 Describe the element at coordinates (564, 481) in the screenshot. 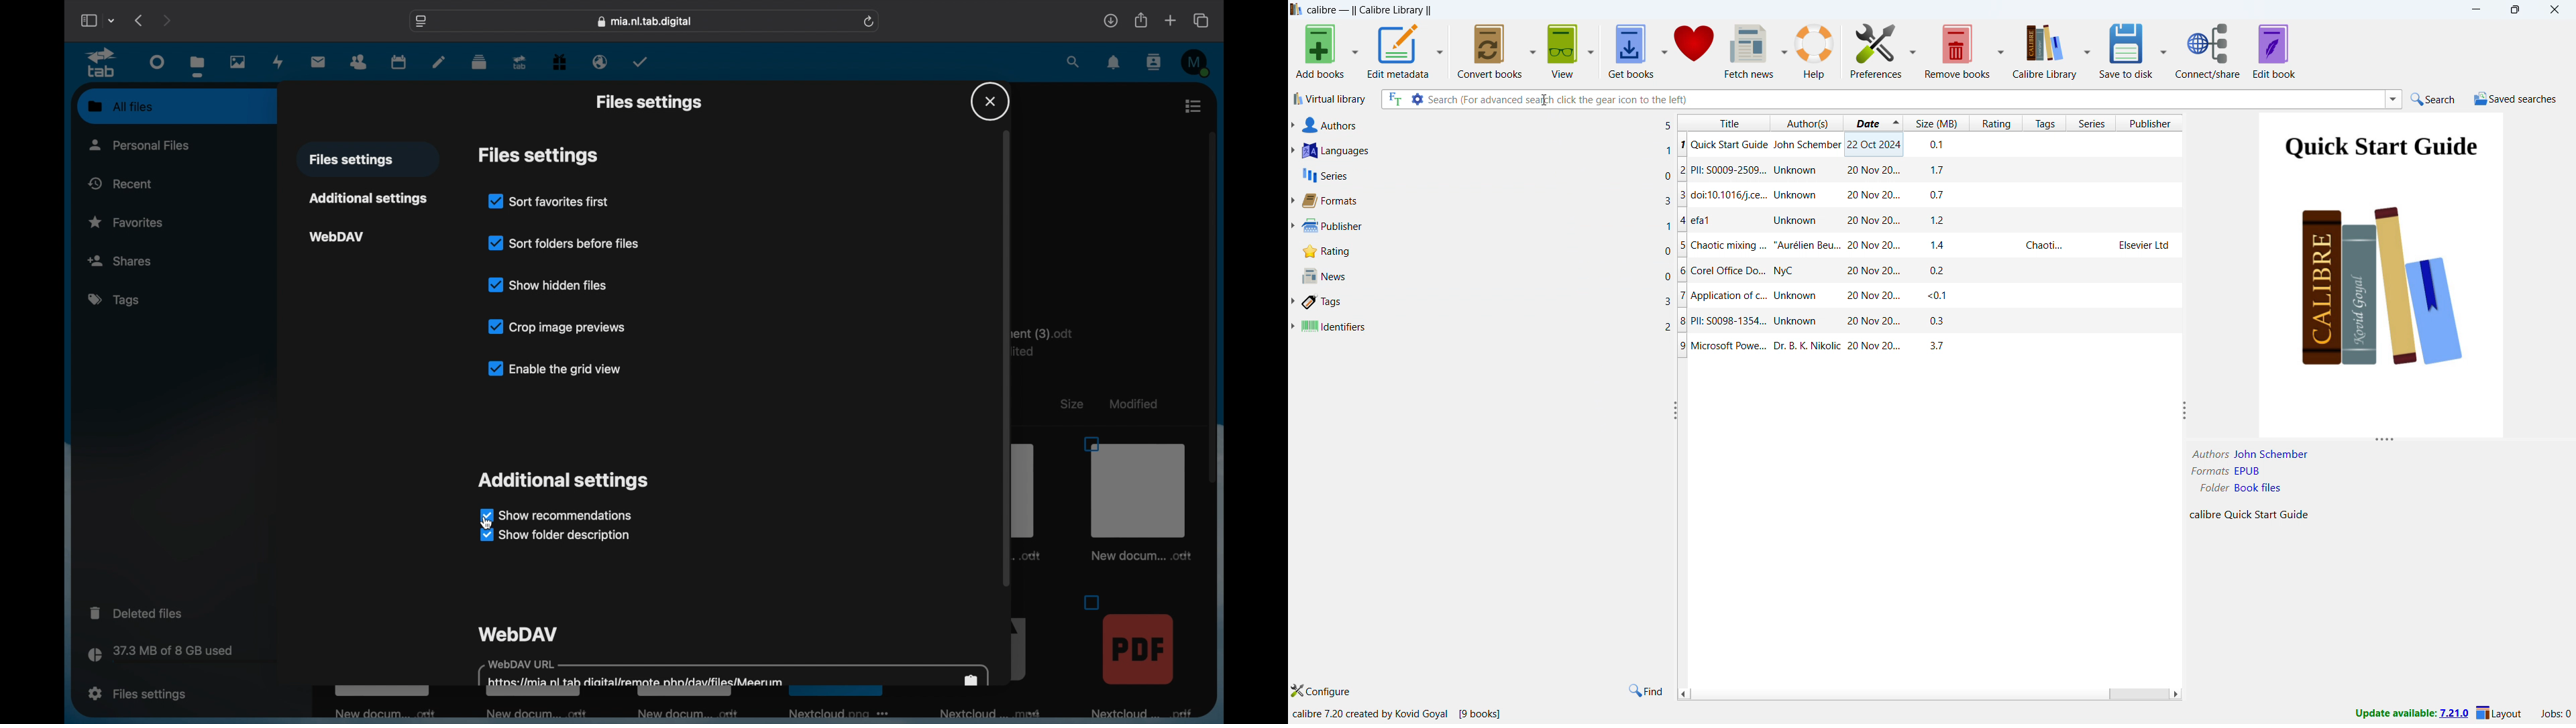

I see `additional settings` at that location.